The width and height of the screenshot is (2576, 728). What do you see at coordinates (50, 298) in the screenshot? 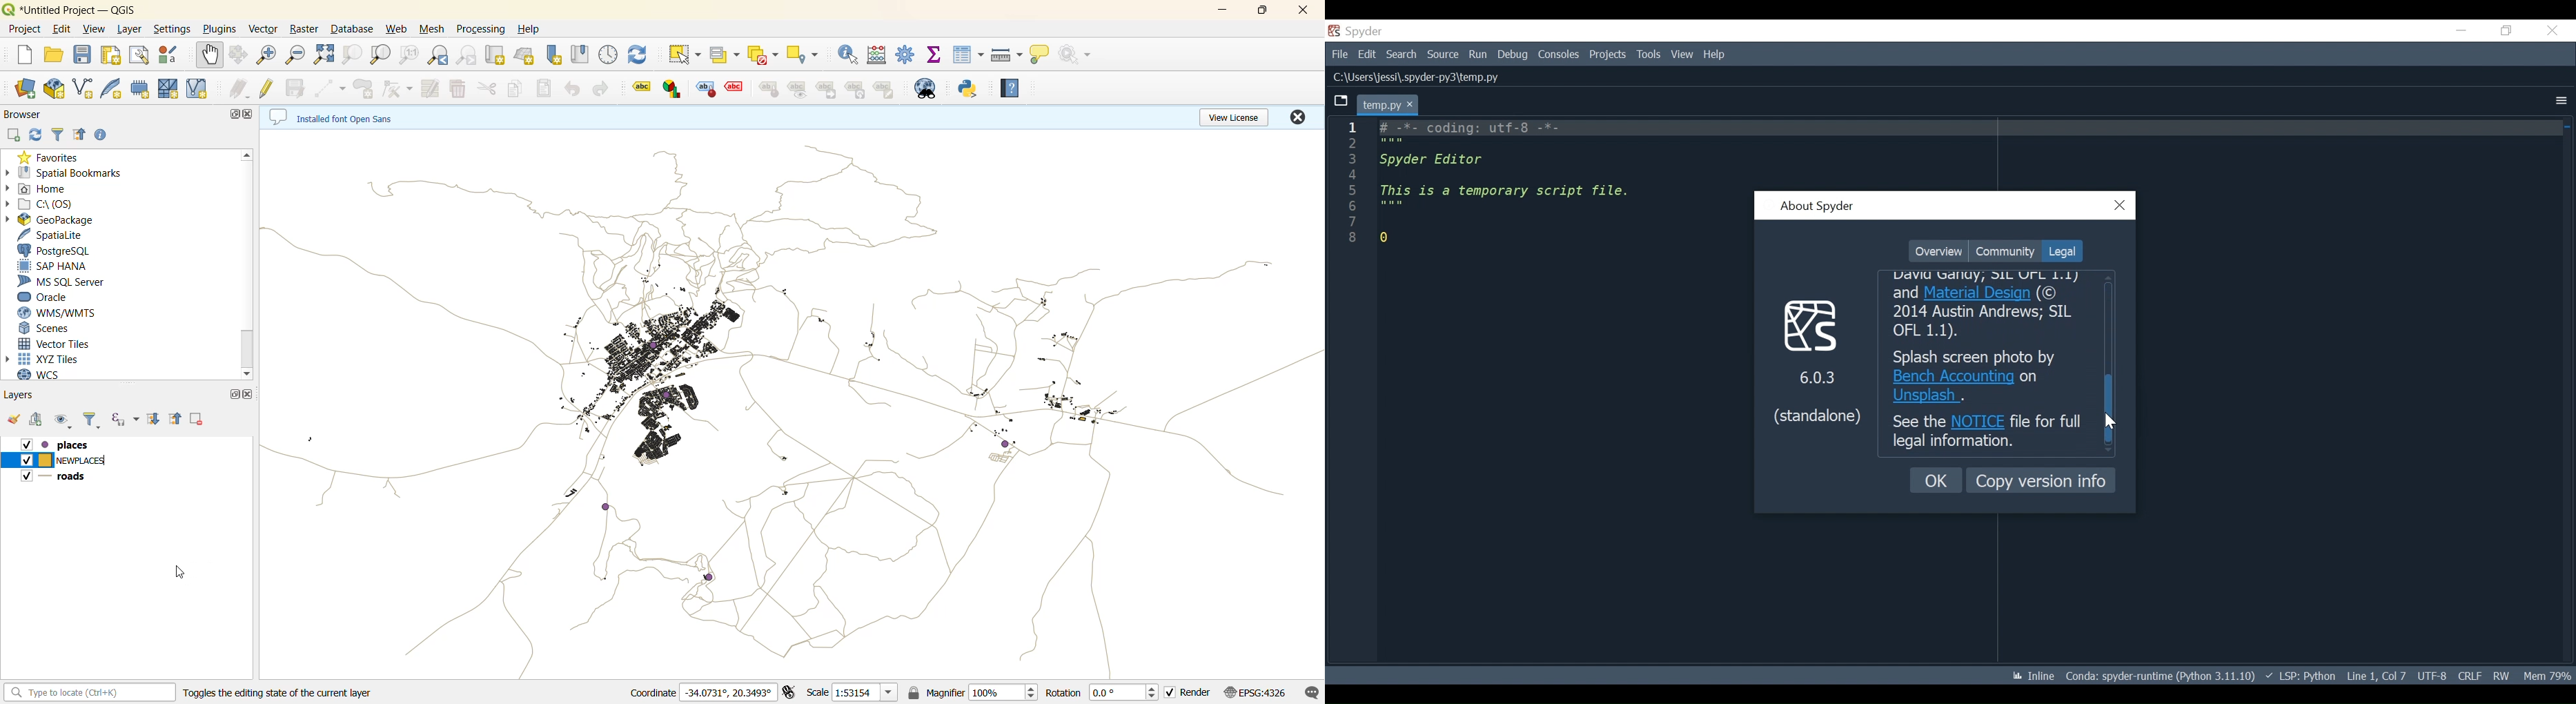
I see `oracle` at bounding box center [50, 298].